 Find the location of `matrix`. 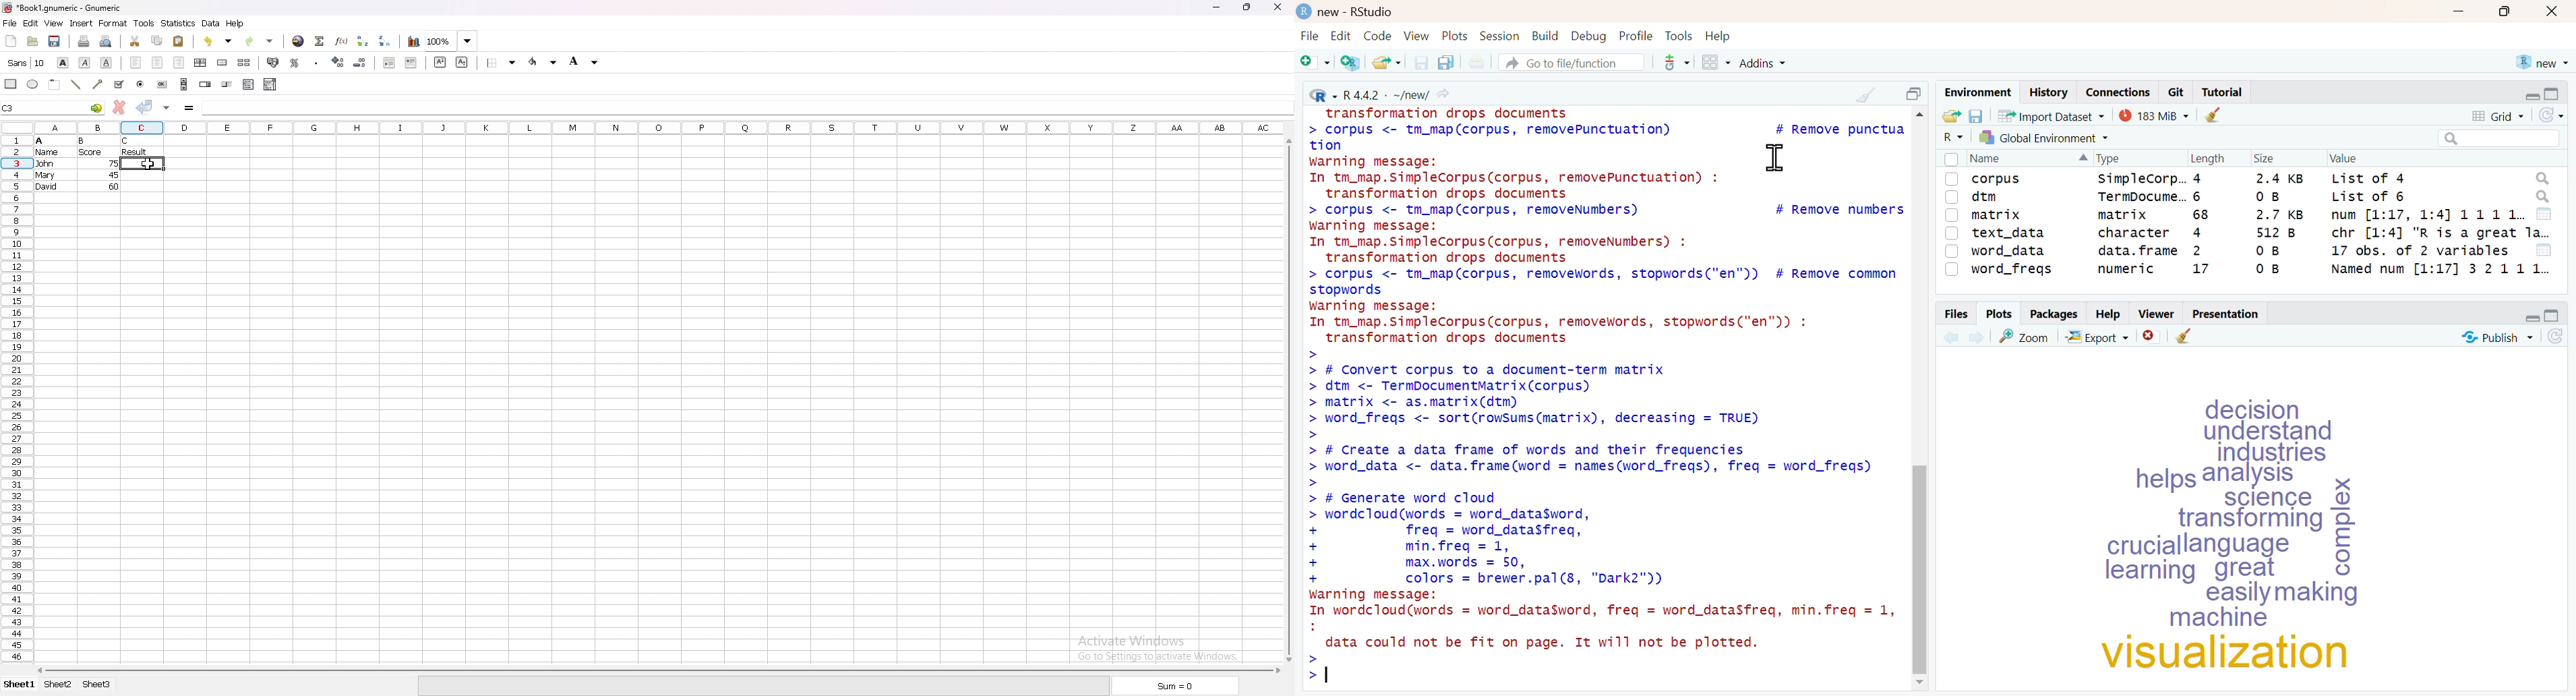

matrix is located at coordinates (2122, 214).